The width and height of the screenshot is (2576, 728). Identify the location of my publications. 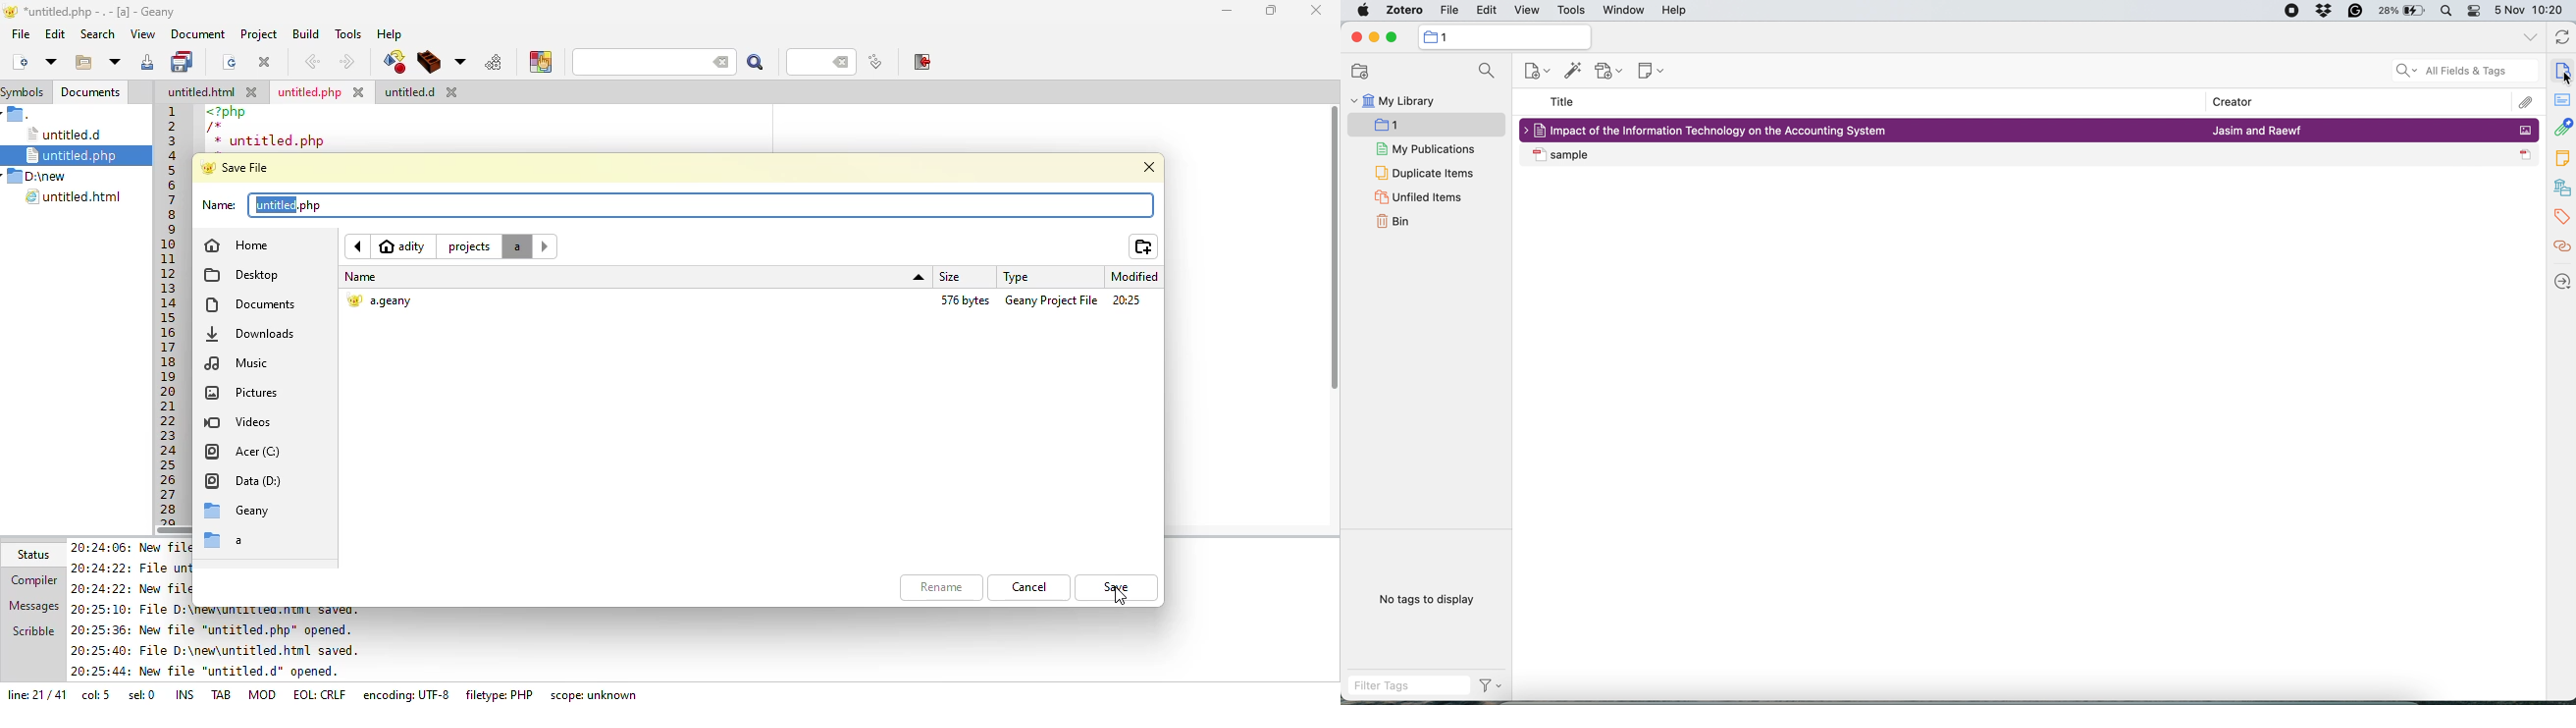
(1425, 149).